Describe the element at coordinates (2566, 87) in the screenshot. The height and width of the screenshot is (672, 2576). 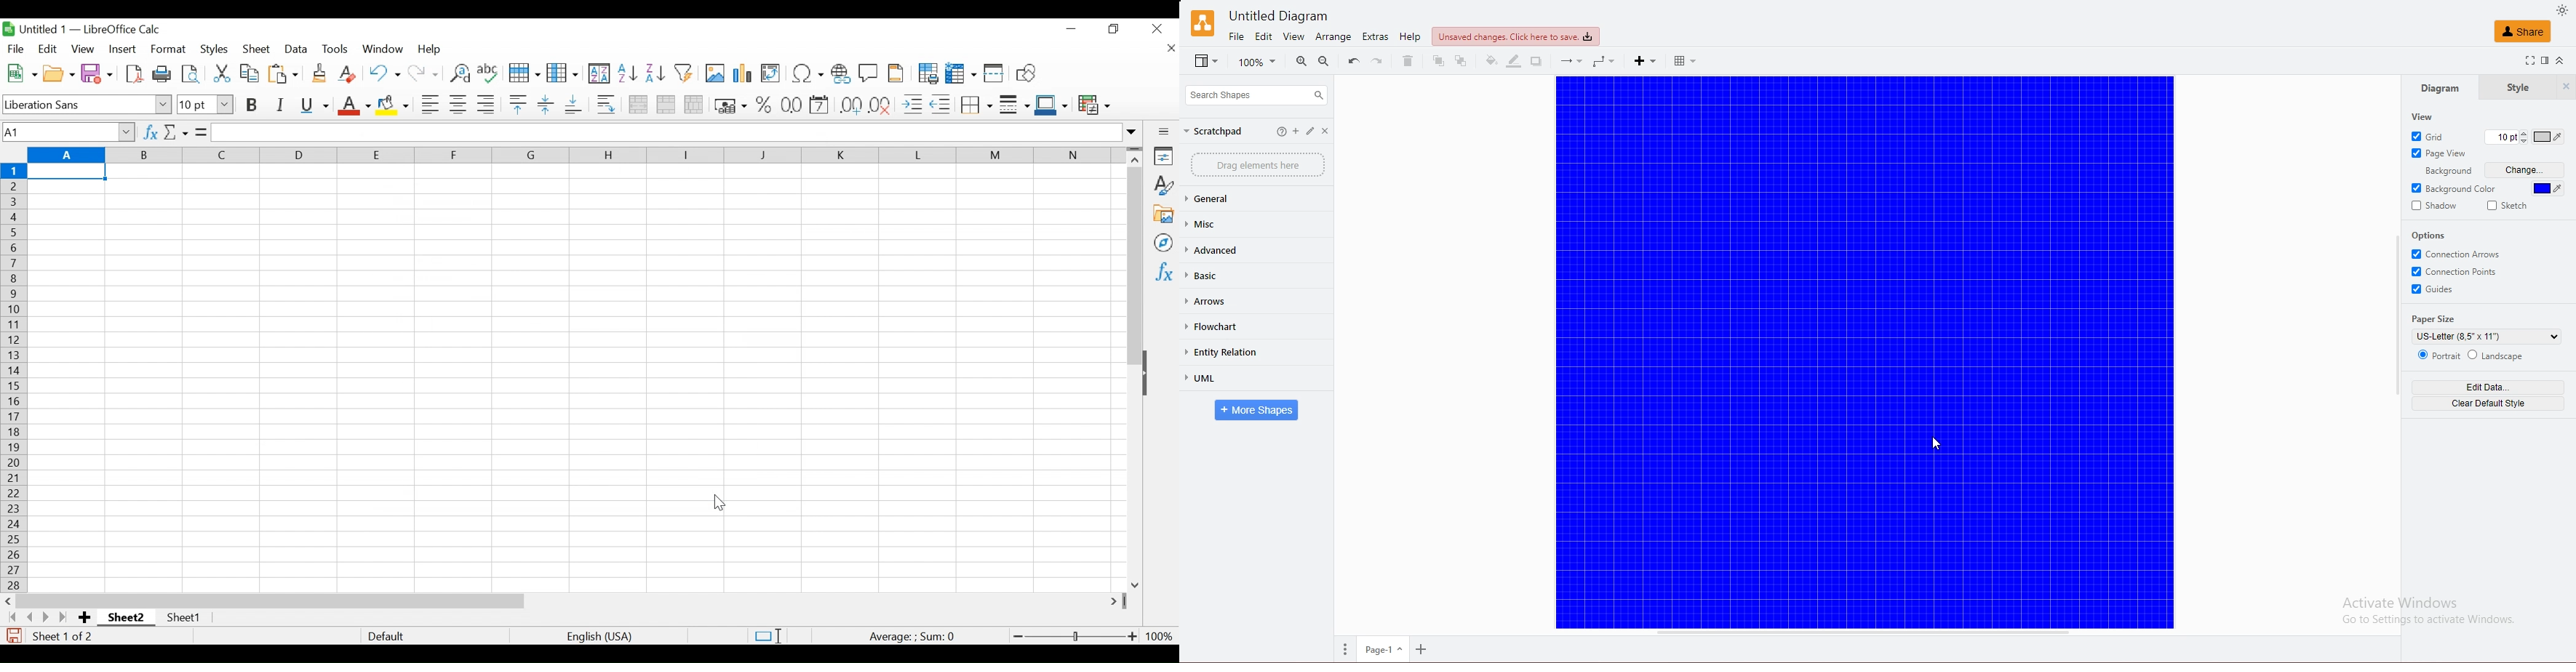
I see `hide` at that location.